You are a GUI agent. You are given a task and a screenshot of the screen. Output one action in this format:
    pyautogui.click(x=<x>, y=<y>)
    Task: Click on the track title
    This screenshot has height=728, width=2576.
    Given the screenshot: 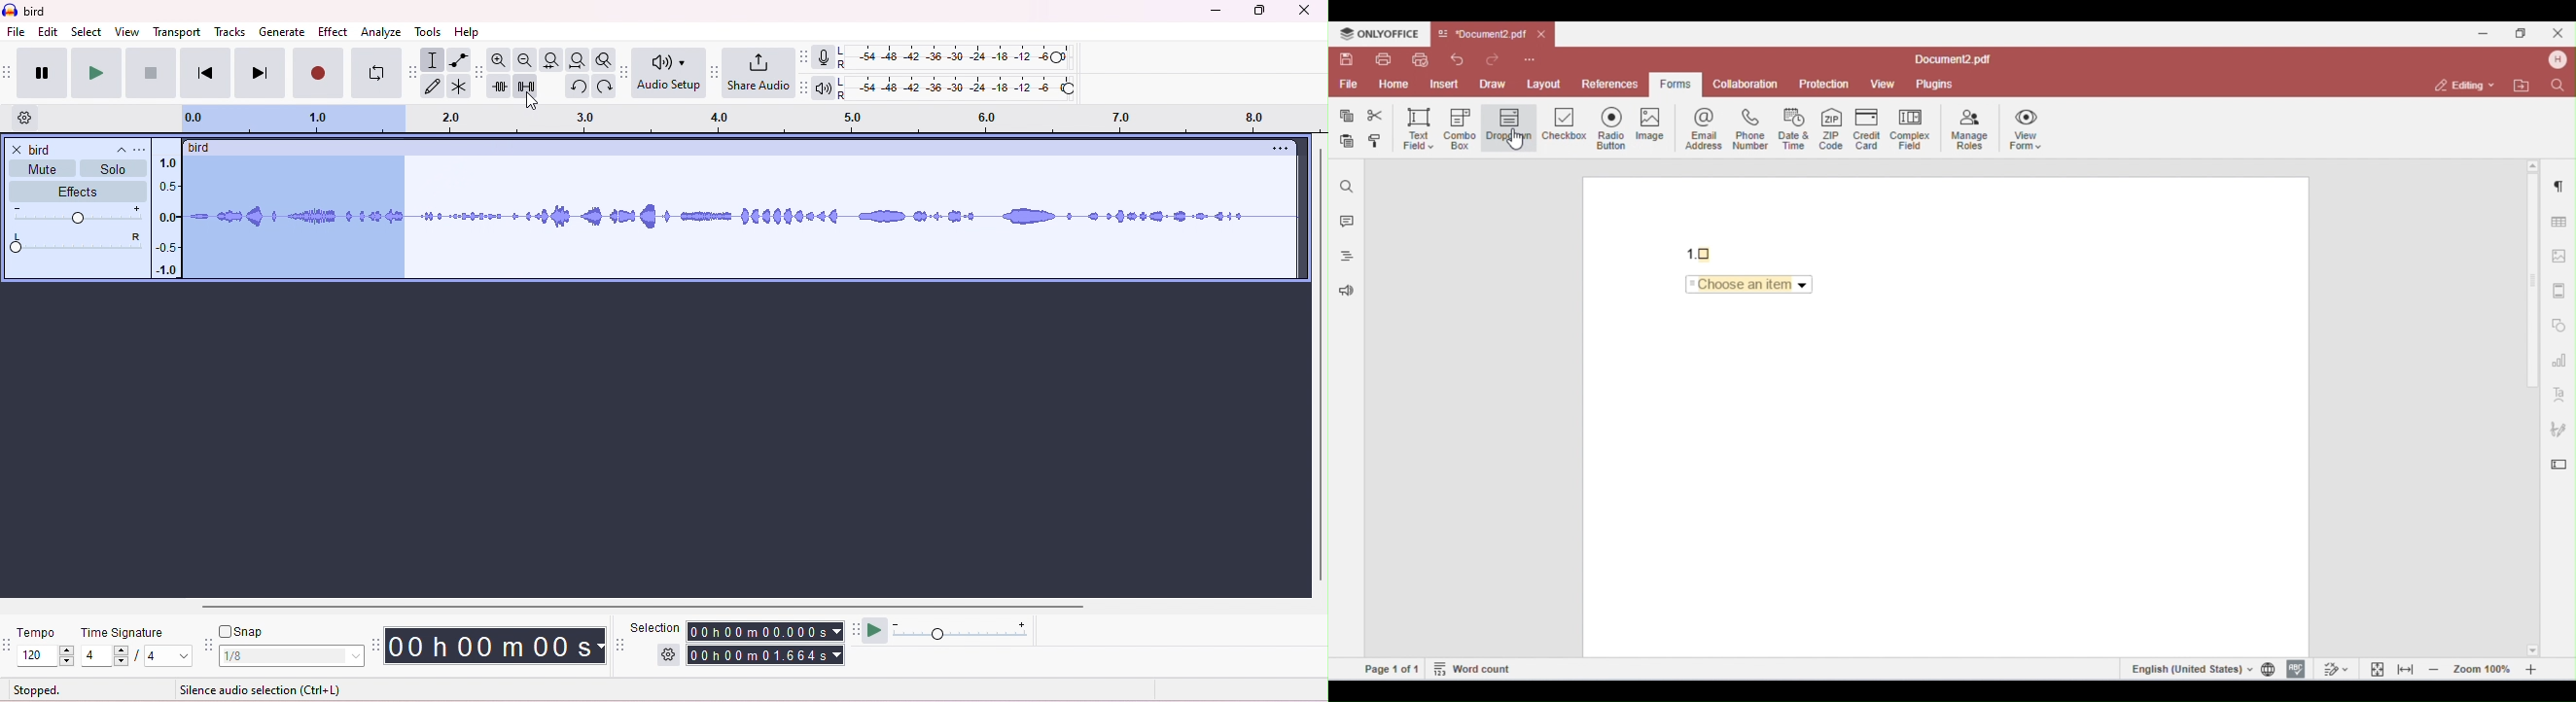 What is the action you would take?
    pyautogui.click(x=142, y=149)
    